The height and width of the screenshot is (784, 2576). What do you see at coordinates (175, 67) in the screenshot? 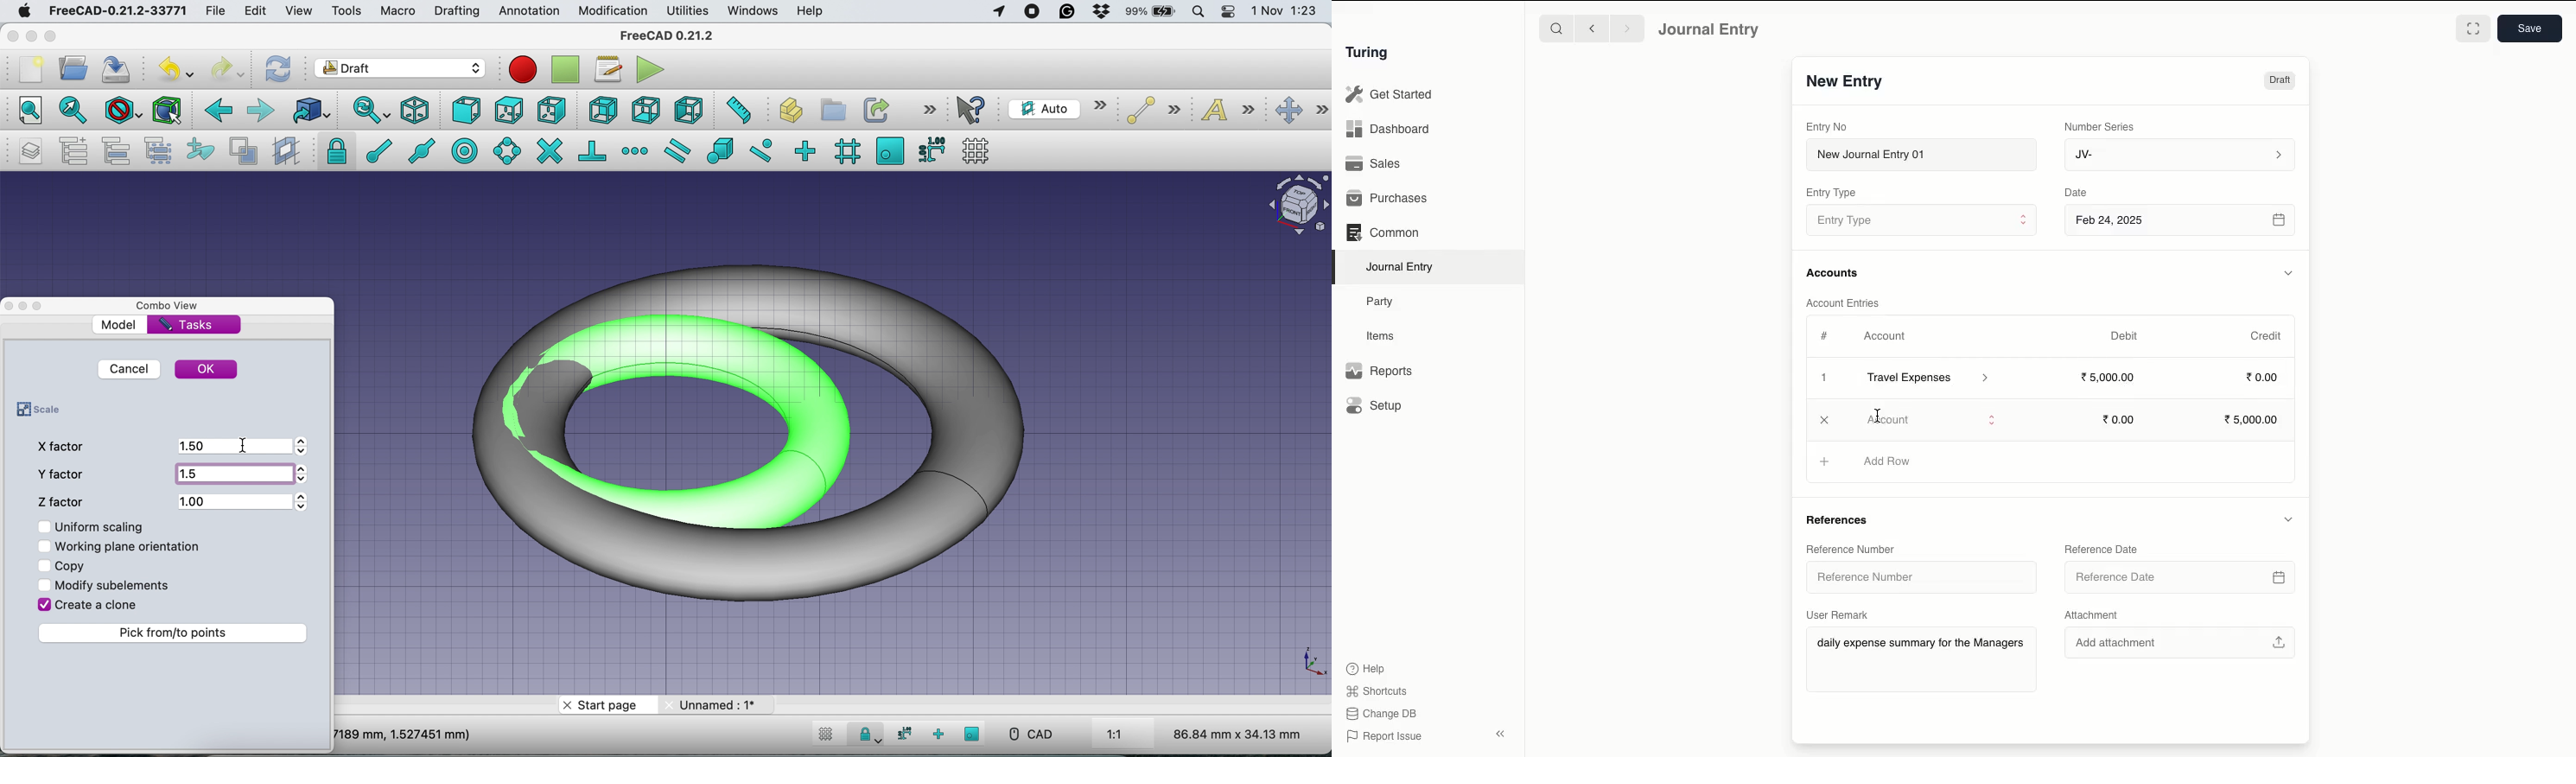
I see `undo` at bounding box center [175, 67].